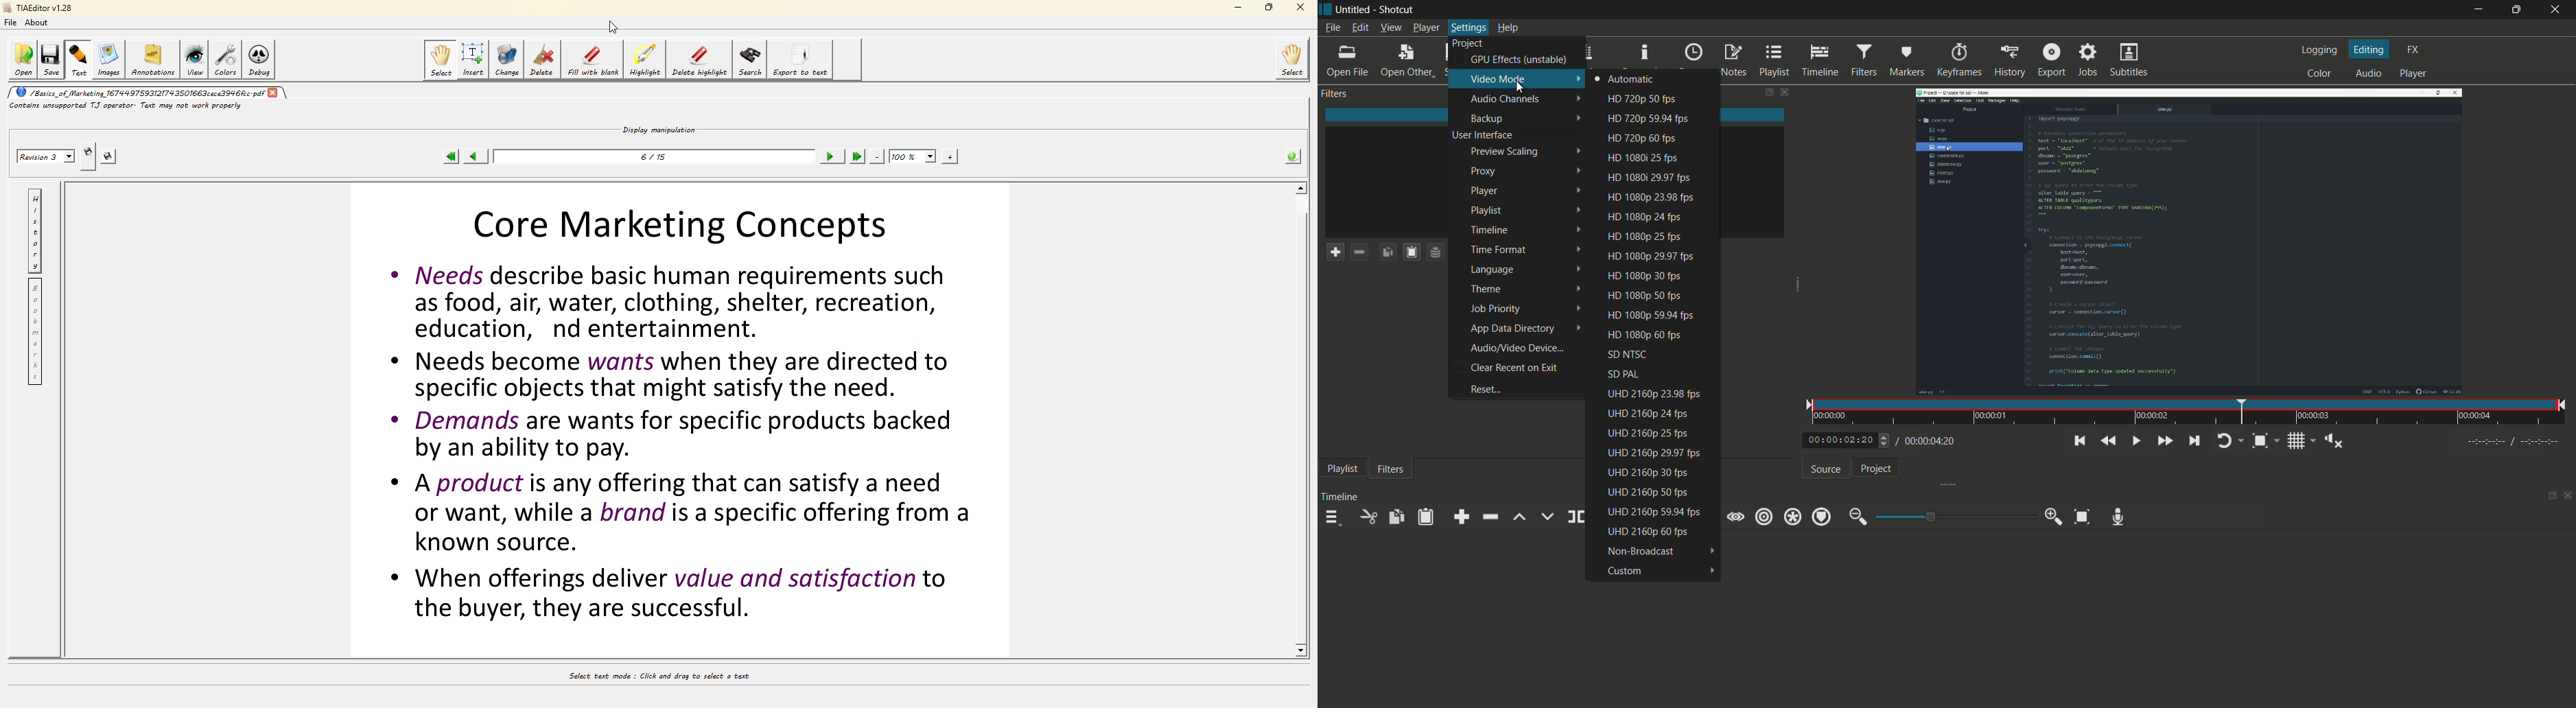  I want to click on hd 1080p 59.94 fps, so click(1657, 315).